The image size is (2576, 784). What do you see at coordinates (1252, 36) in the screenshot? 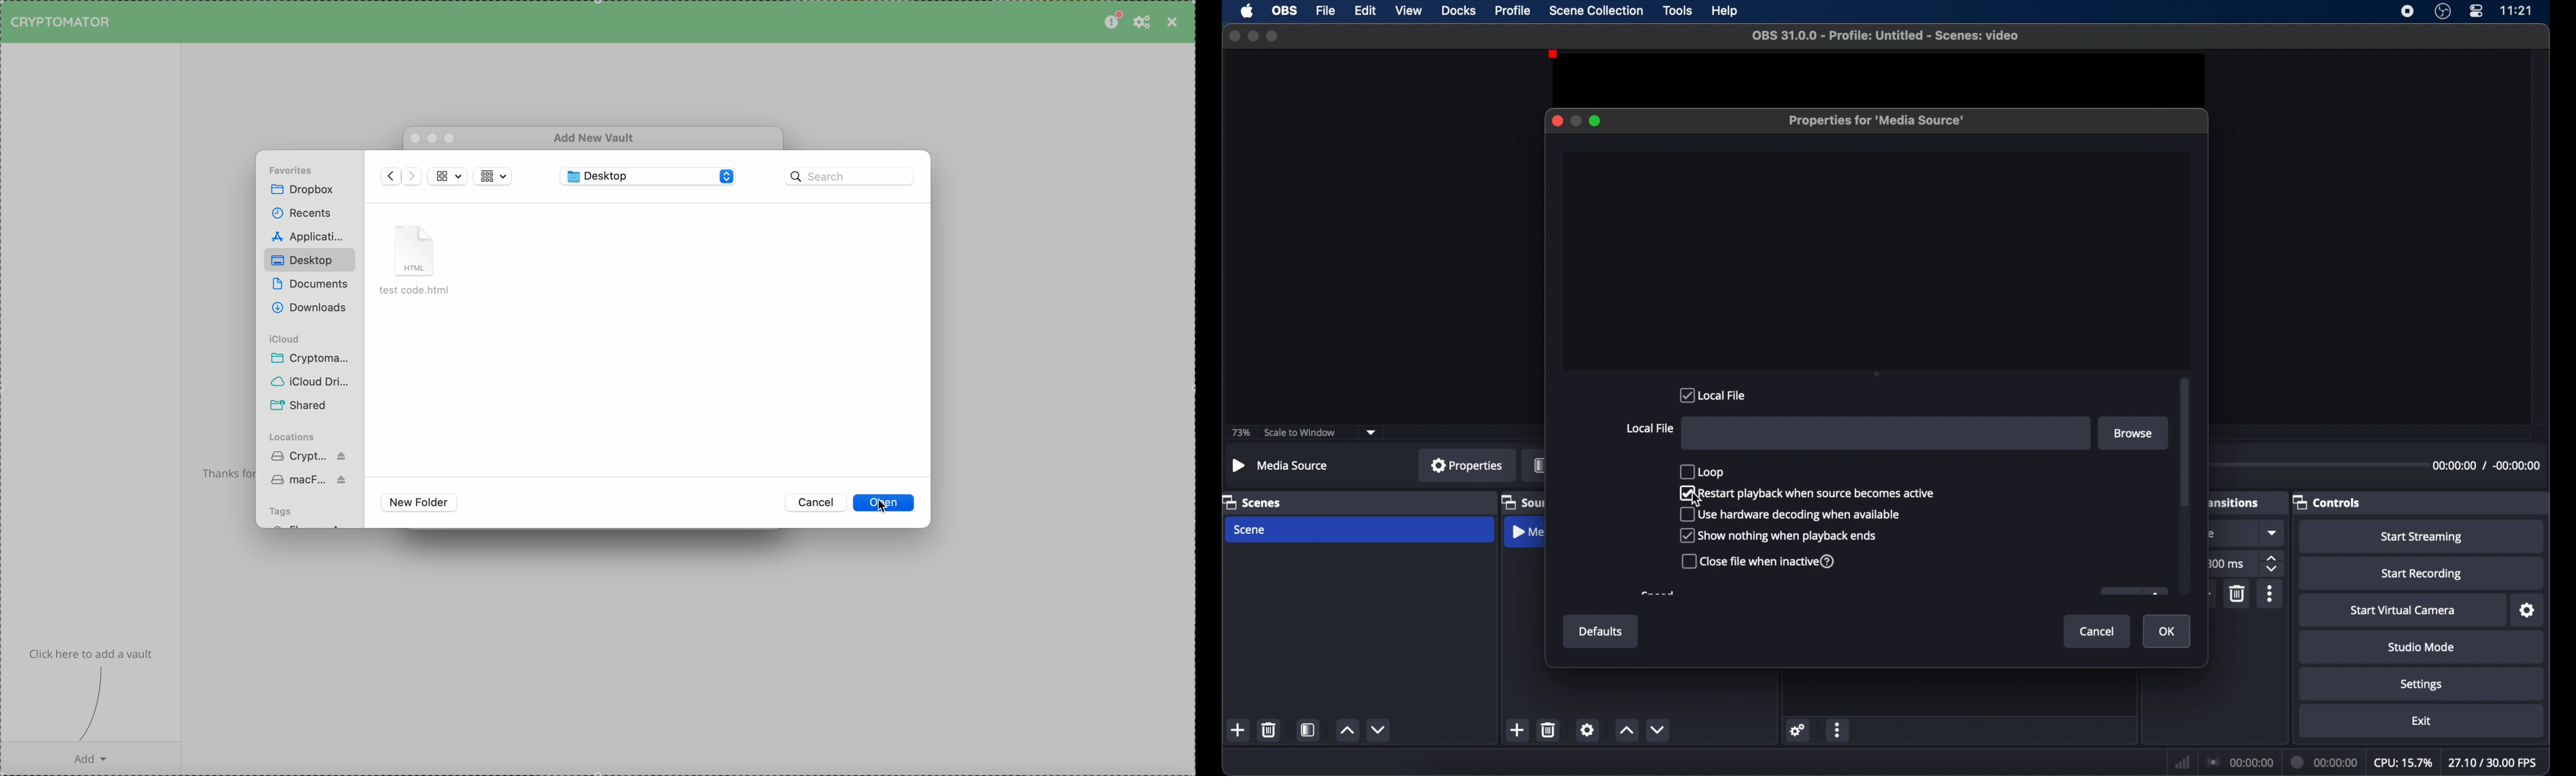
I see `minimize` at bounding box center [1252, 36].